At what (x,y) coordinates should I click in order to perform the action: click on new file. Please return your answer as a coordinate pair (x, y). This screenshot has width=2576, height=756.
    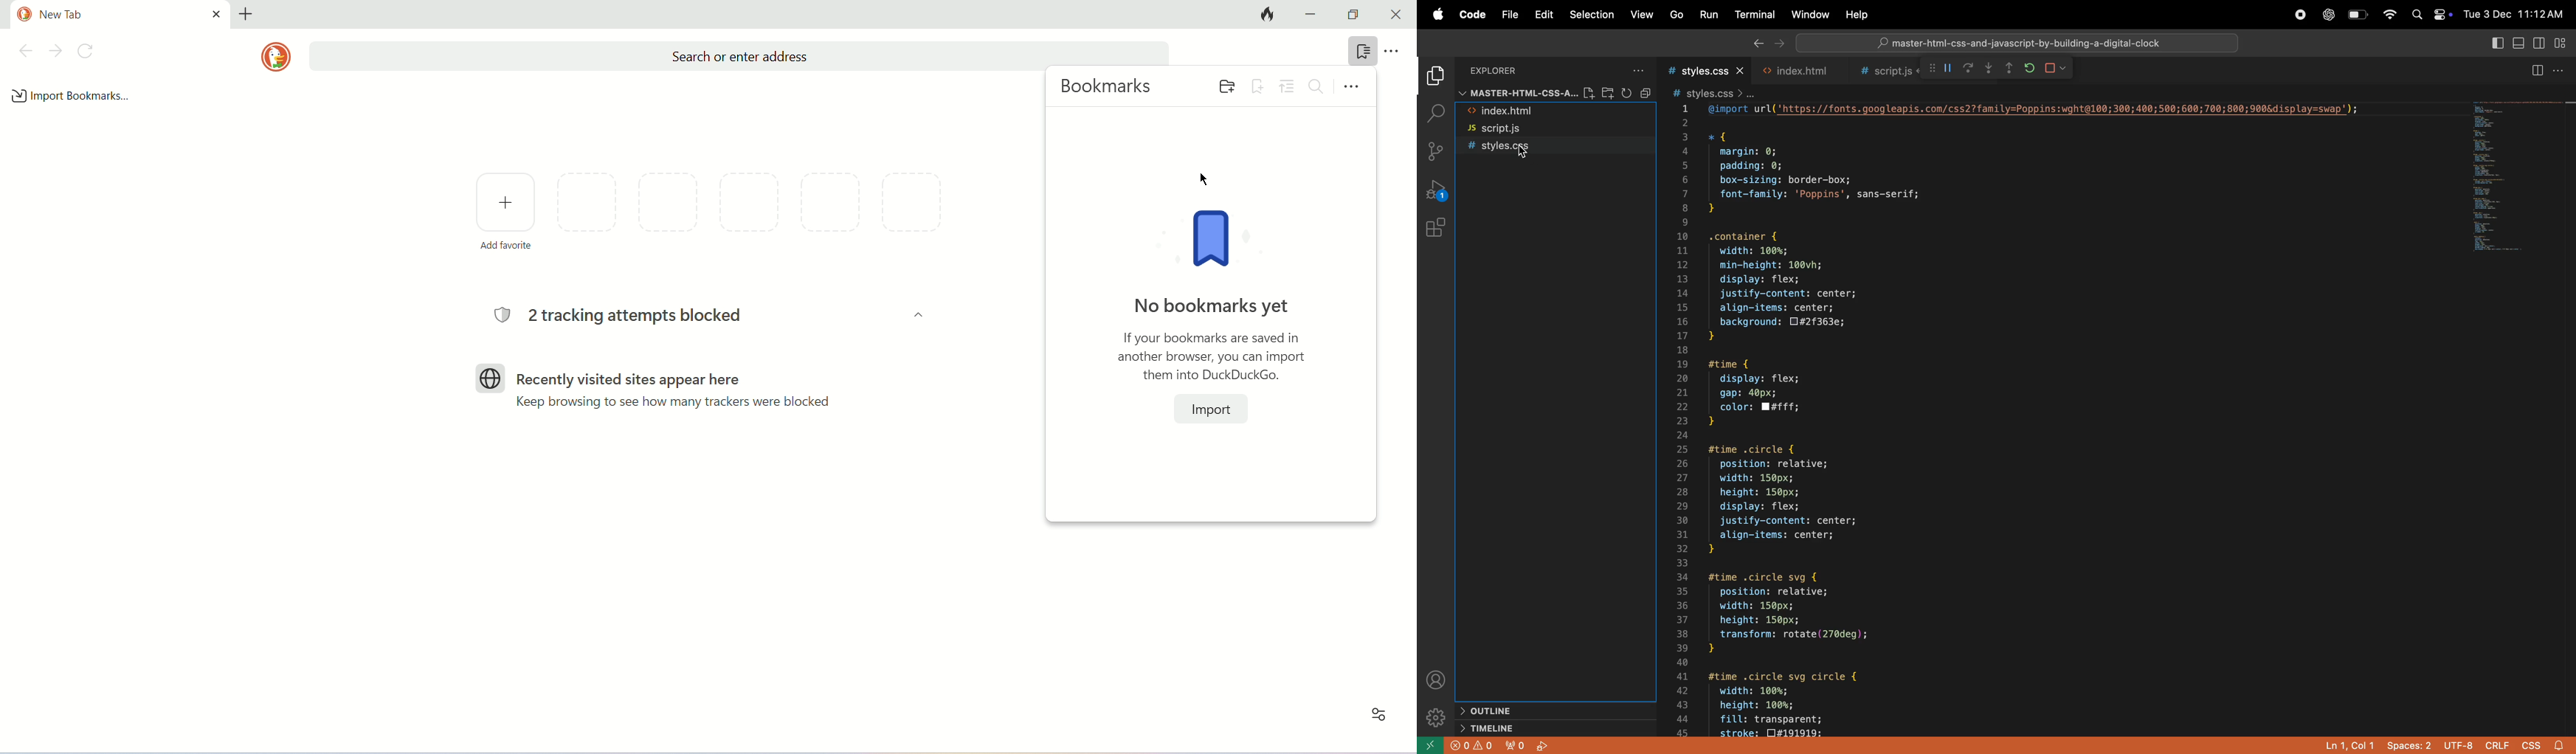
    Looking at the image, I should click on (1584, 91).